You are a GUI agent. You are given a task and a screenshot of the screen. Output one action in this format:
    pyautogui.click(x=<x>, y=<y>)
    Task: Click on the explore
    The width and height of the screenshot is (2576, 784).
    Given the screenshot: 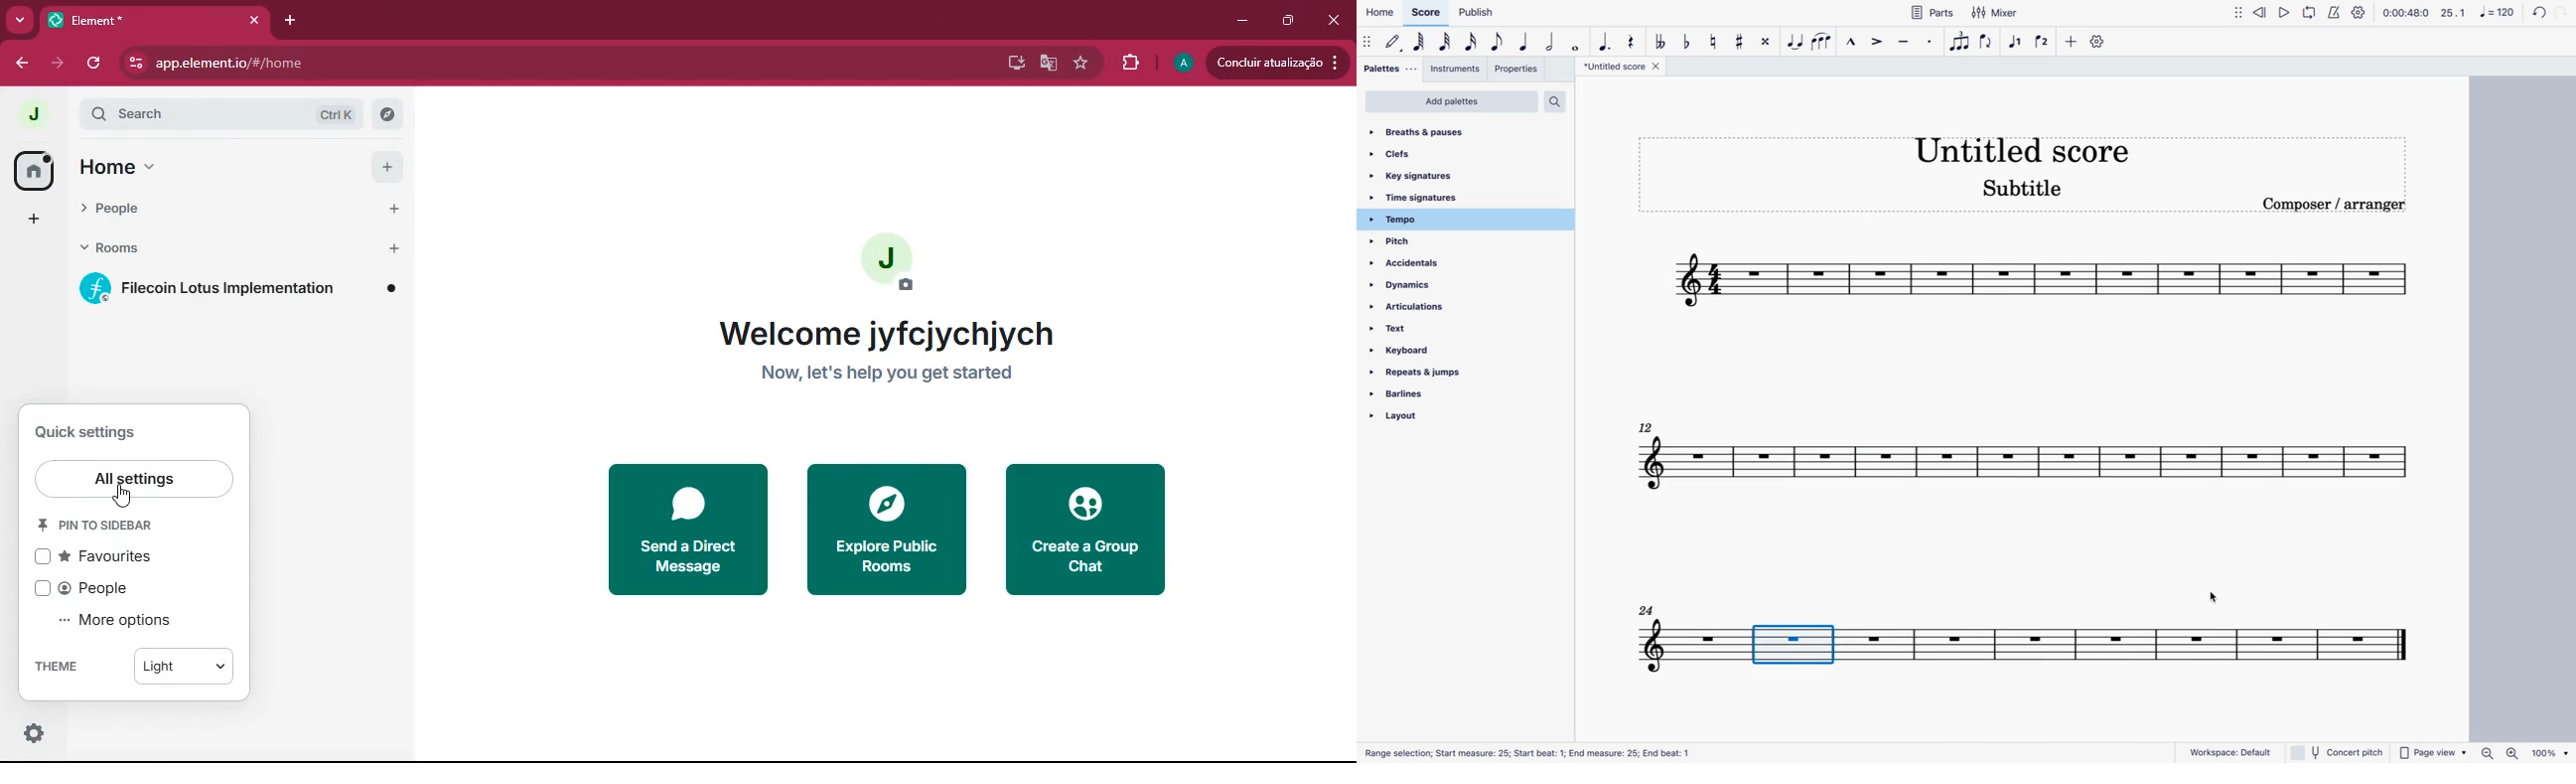 What is the action you would take?
    pyautogui.click(x=884, y=527)
    